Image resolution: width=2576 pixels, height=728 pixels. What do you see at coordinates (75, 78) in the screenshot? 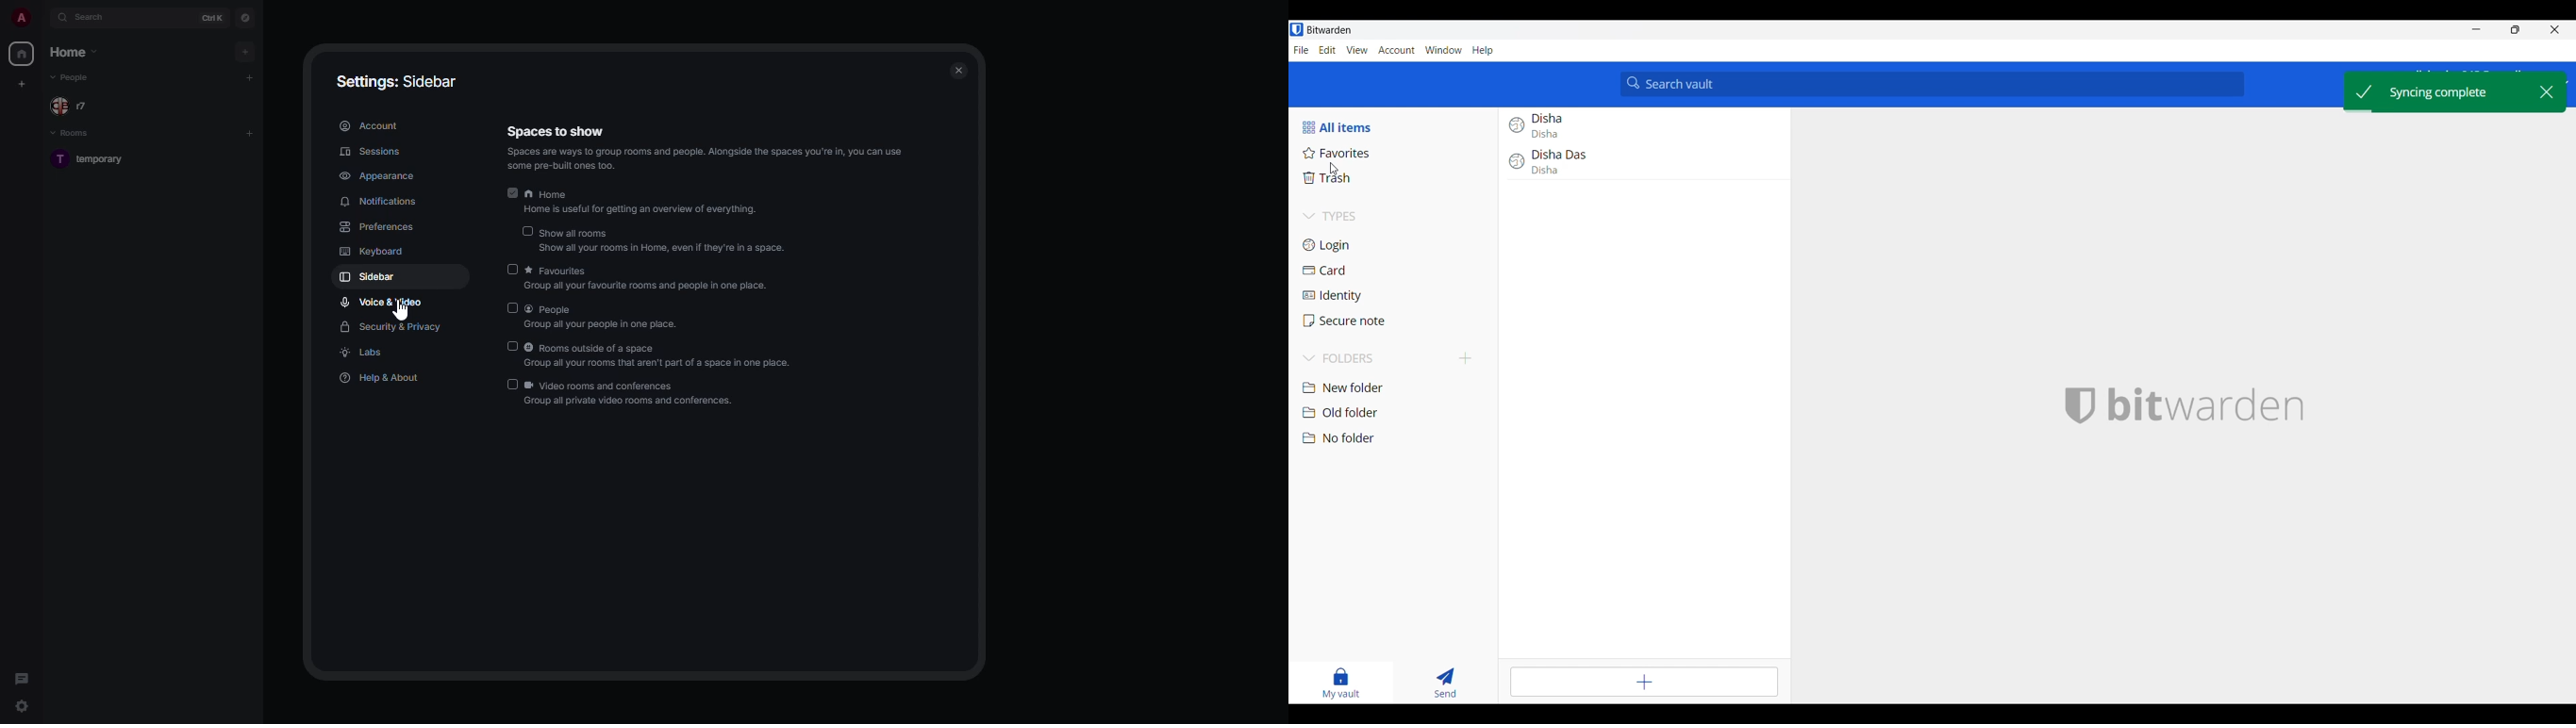
I see `people` at bounding box center [75, 78].